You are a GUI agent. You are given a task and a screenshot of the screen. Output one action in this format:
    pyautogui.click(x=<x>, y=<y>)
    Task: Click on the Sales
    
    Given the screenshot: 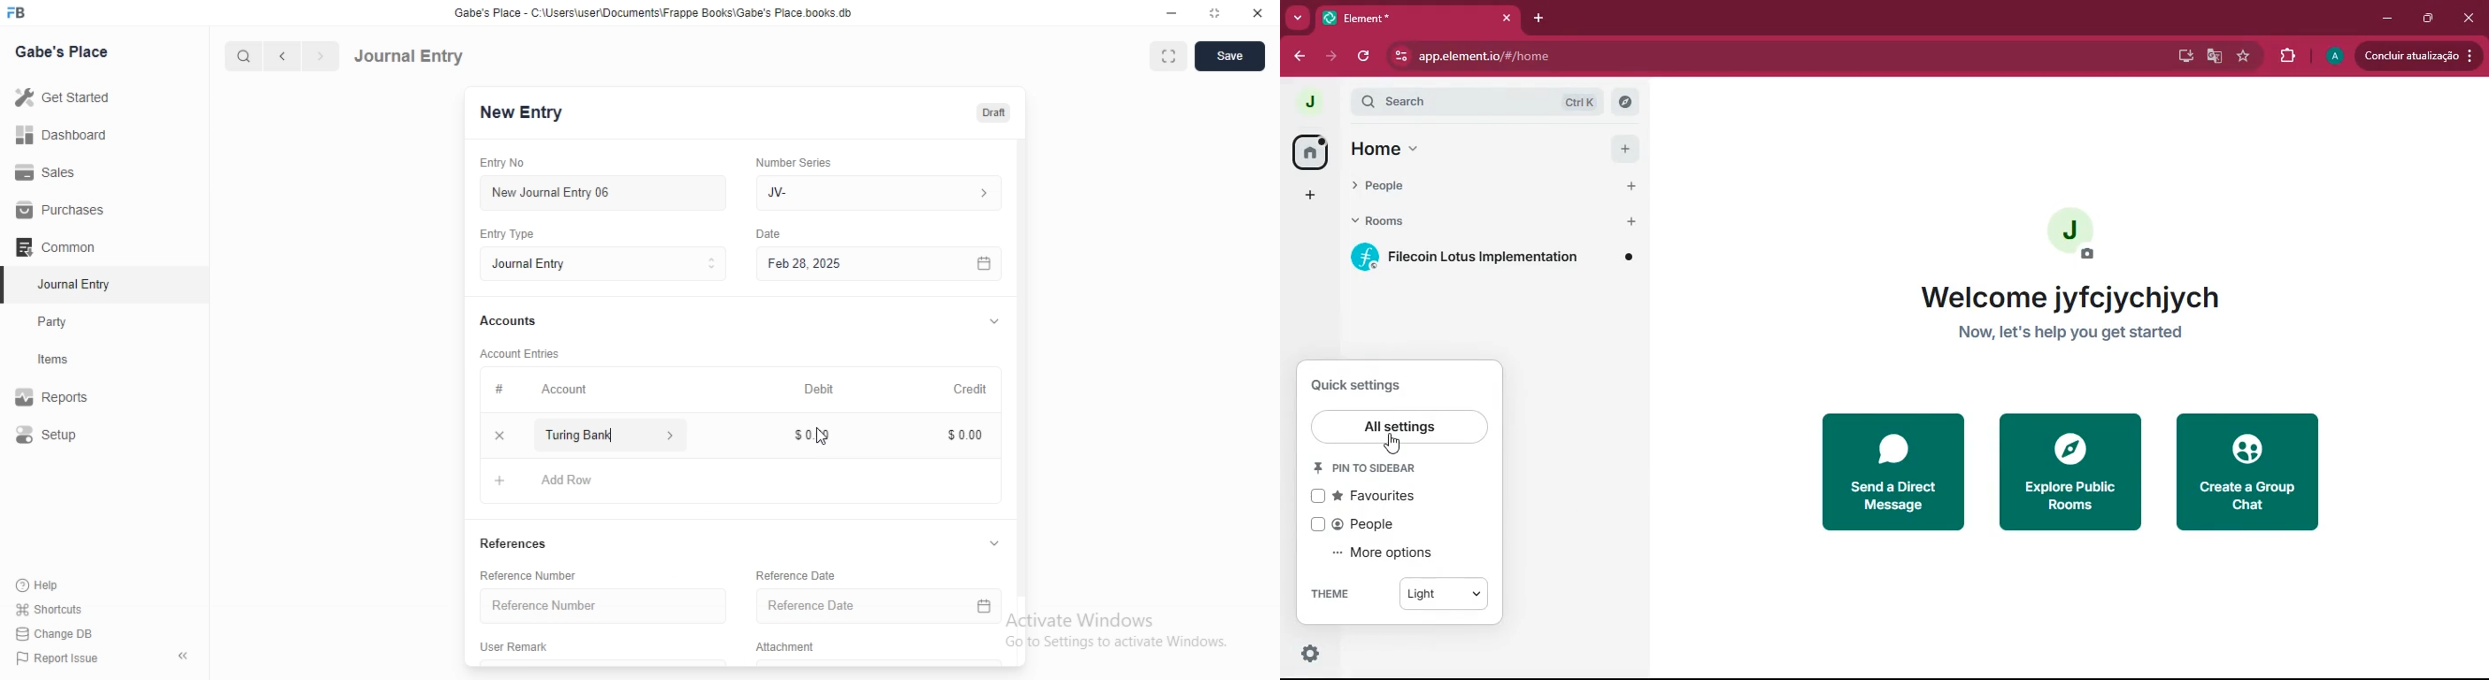 What is the action you would take?
    pyautogui.click(x=64, y=171)
    